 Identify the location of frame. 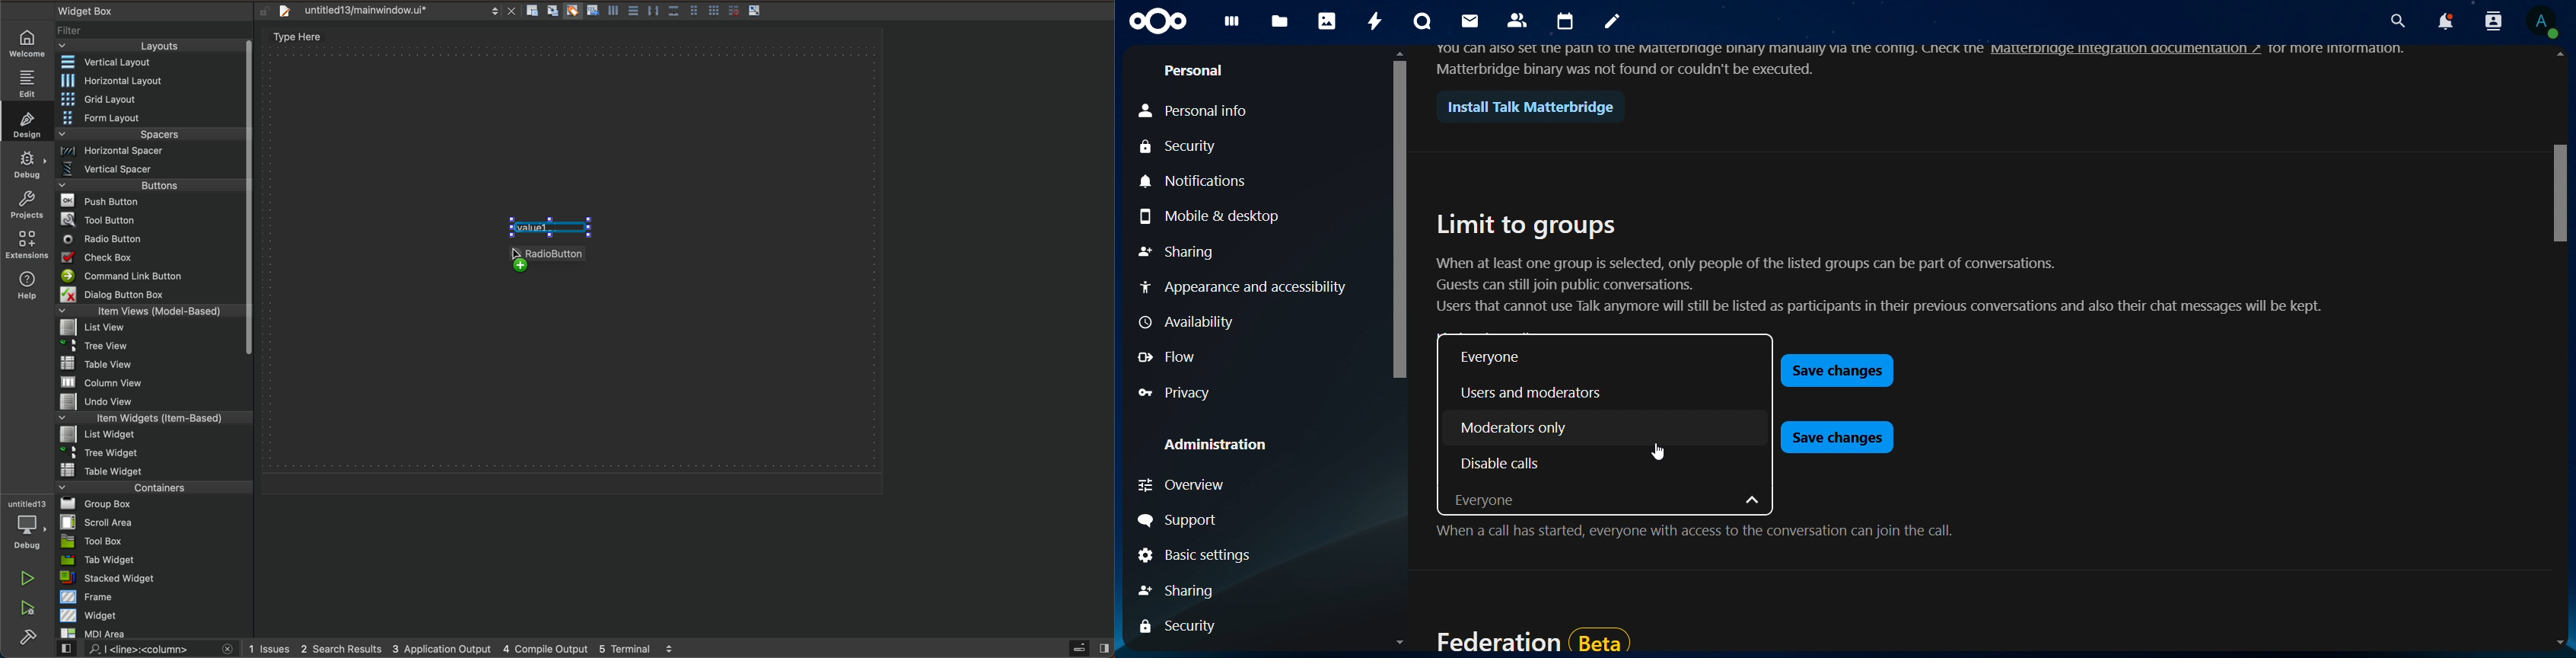
(156, 596).